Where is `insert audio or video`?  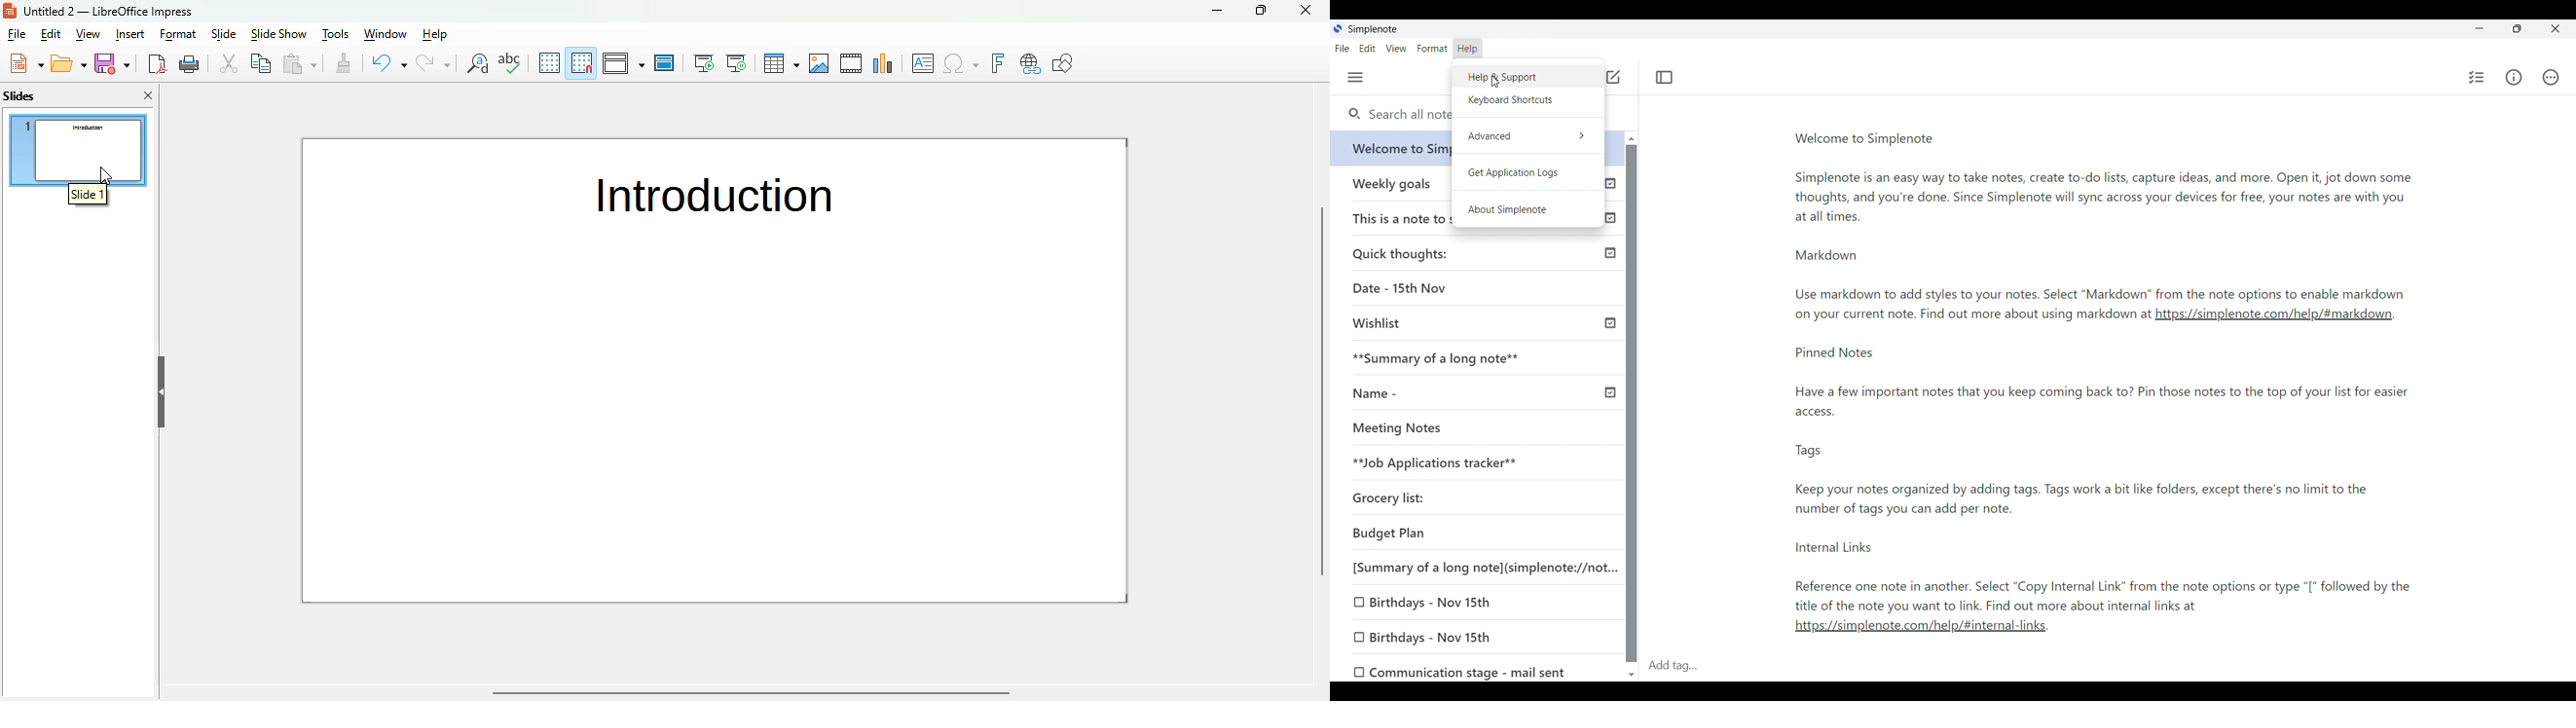 insert audio or video is located at coordinates (852, 63).